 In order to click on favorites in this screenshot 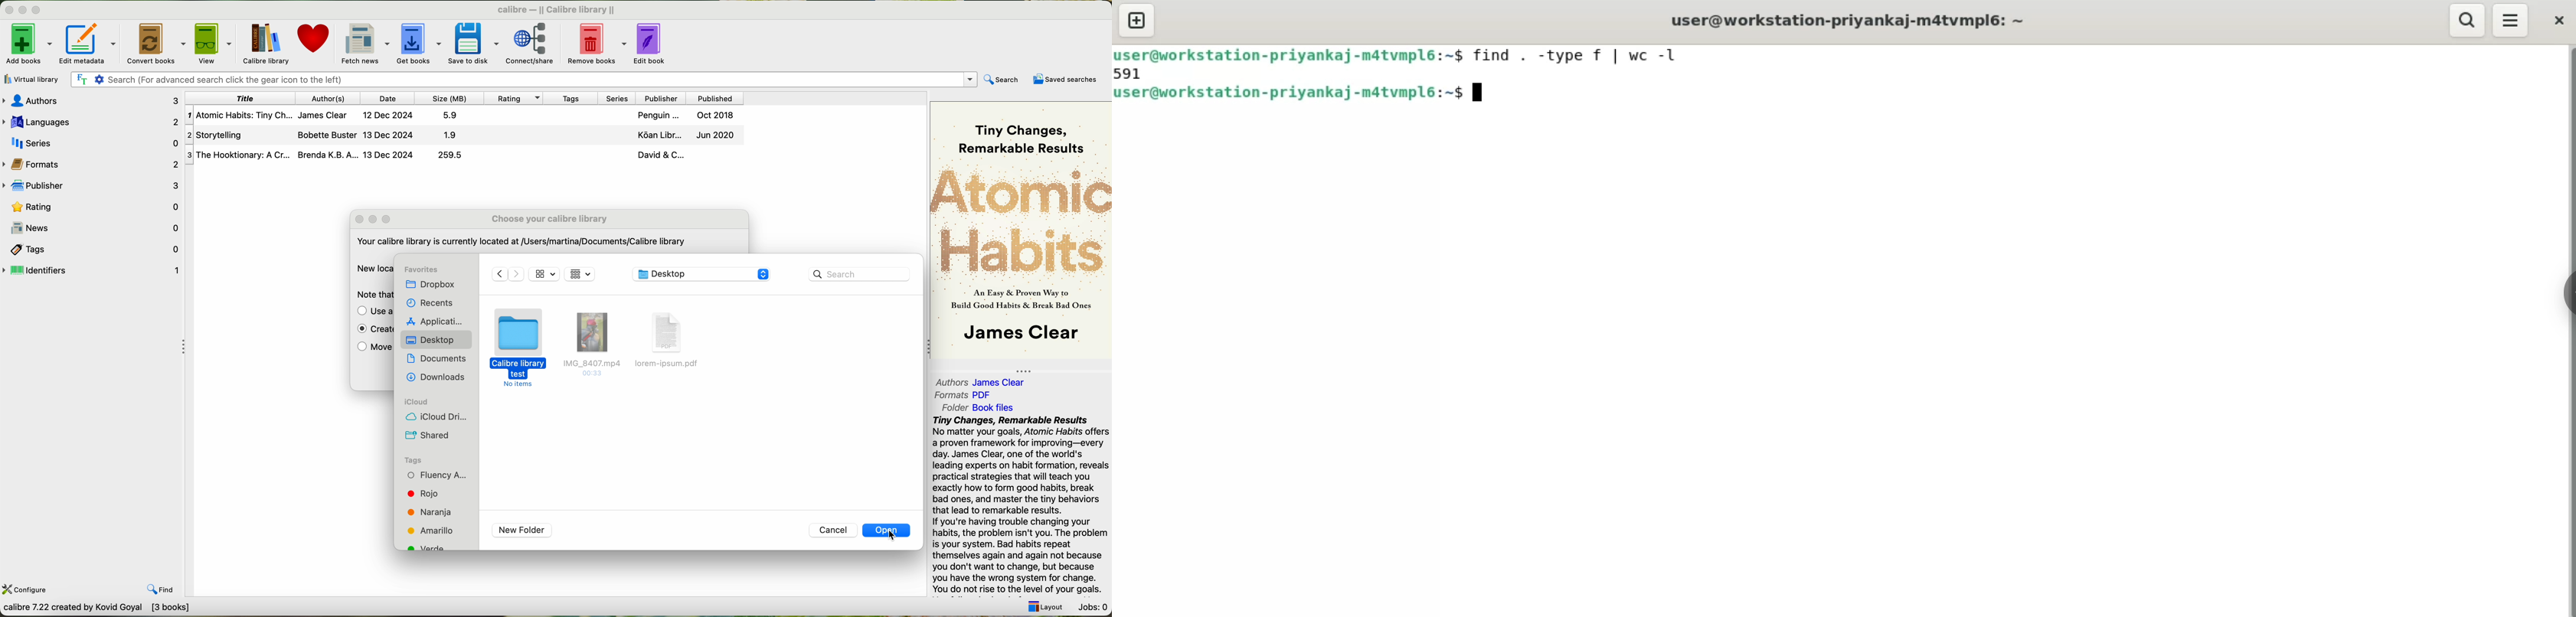, I will do `click(422, 269)`.